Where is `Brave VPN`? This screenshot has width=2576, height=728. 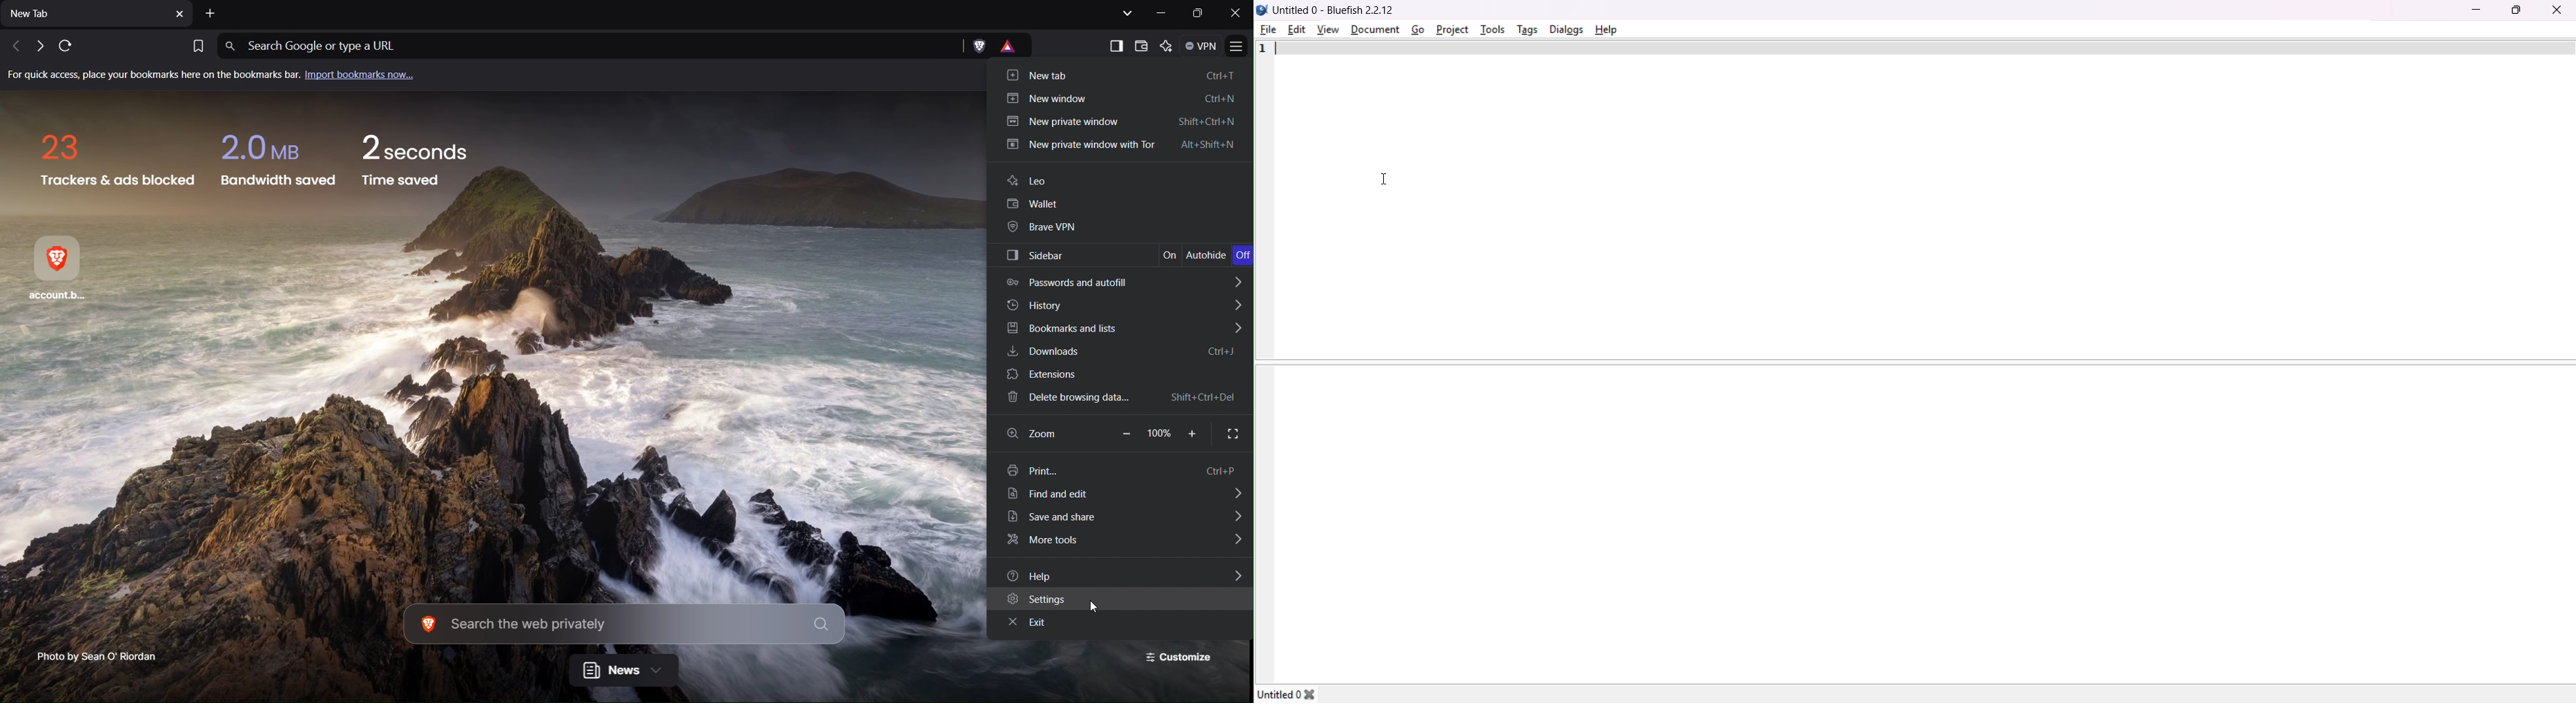 Brave VPN is located at coordinates (1117, 228).